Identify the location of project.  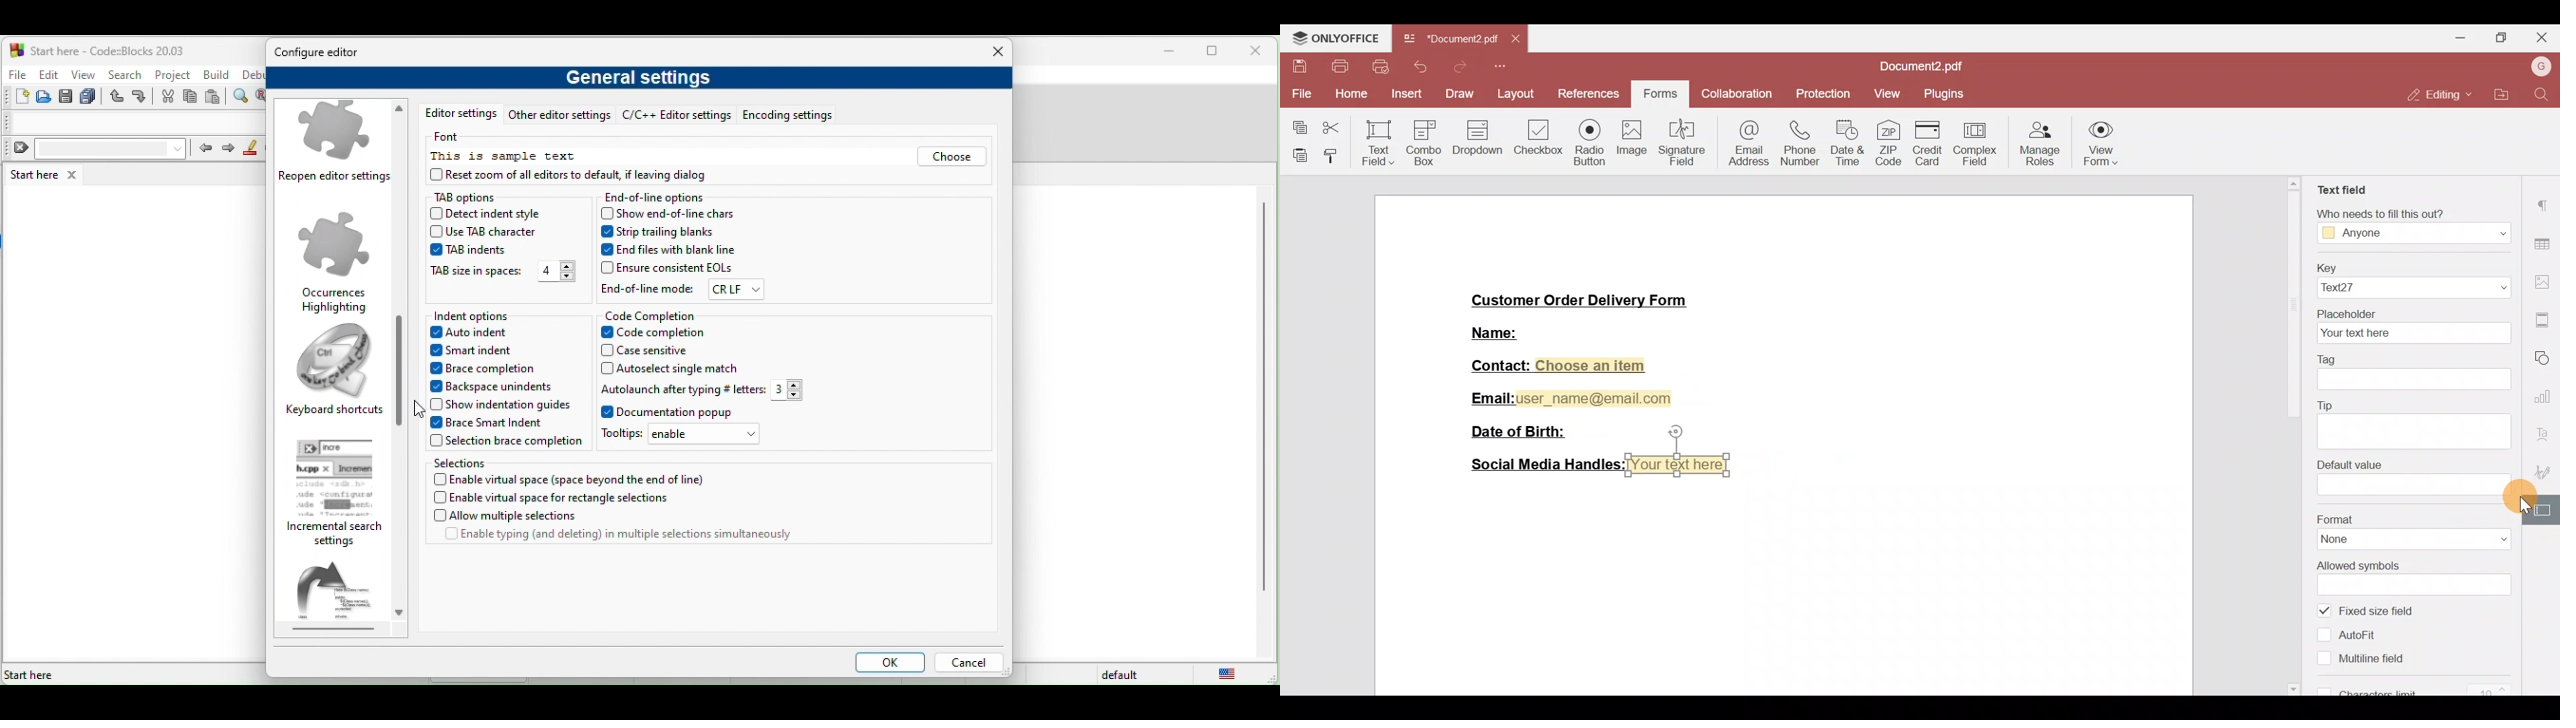
(173, 73).